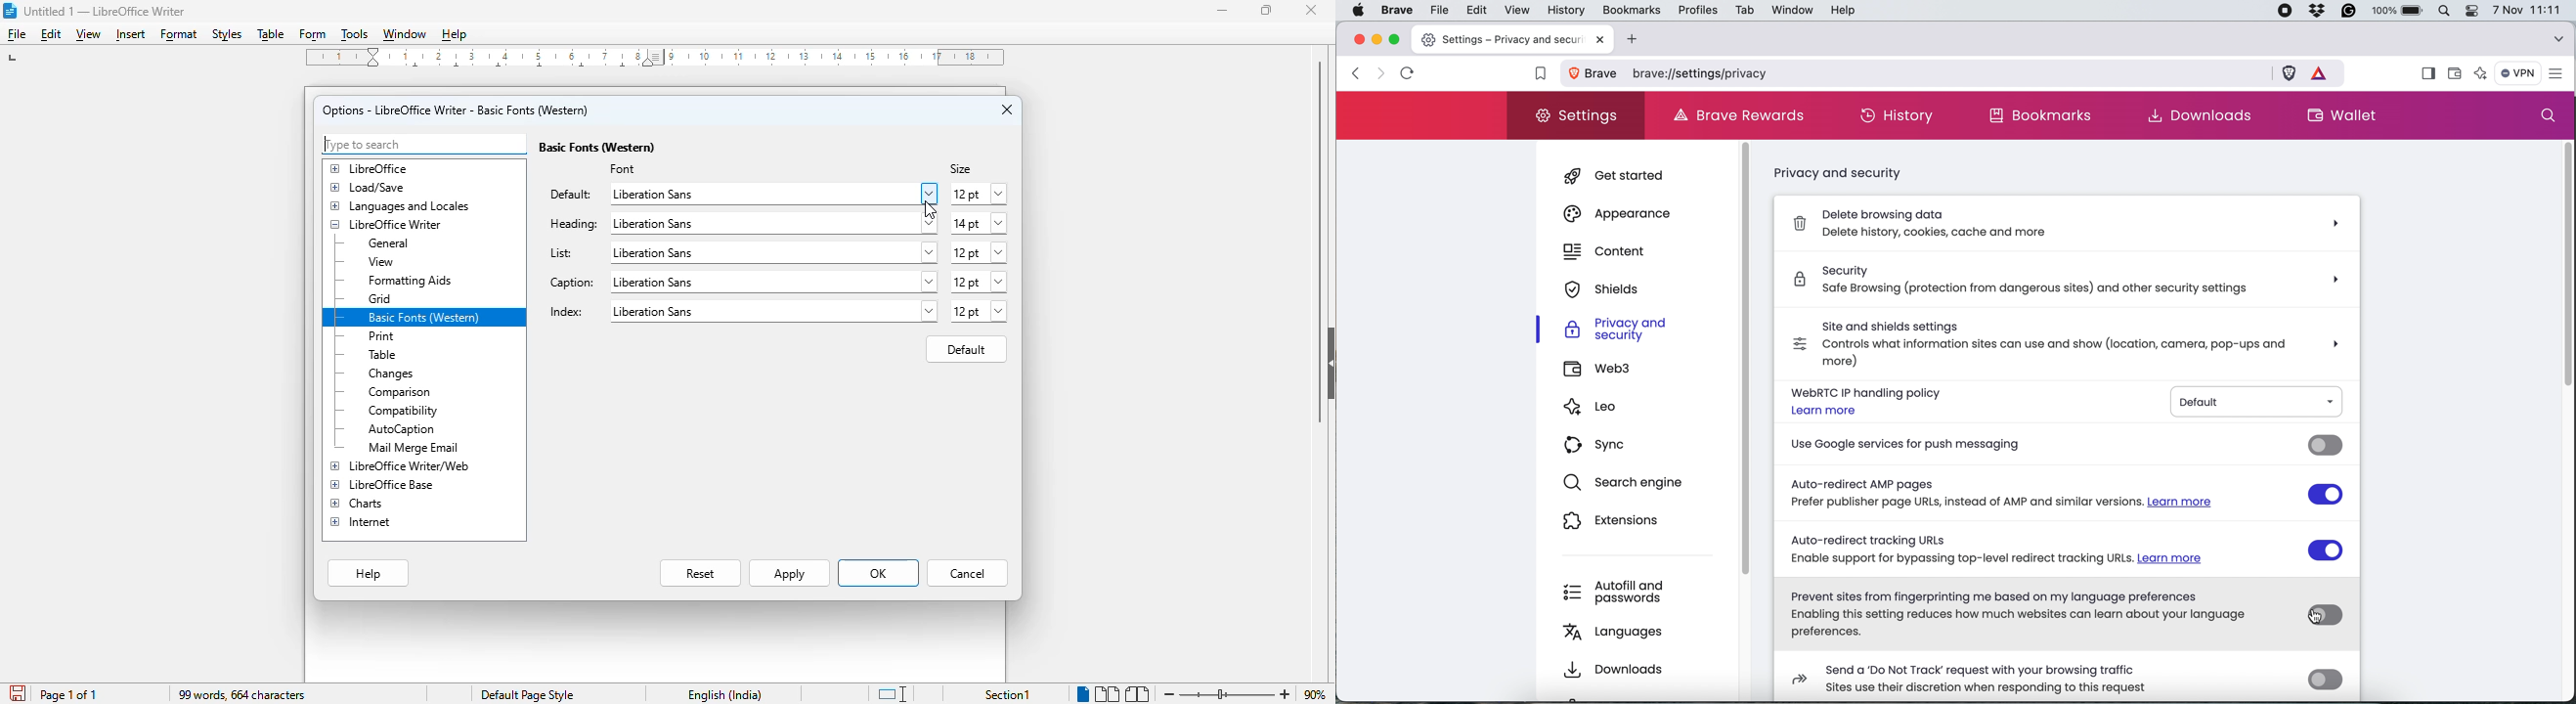 The width and height of the screenshot is (2576, 728). I want to click on center tab, so click(543, 70).